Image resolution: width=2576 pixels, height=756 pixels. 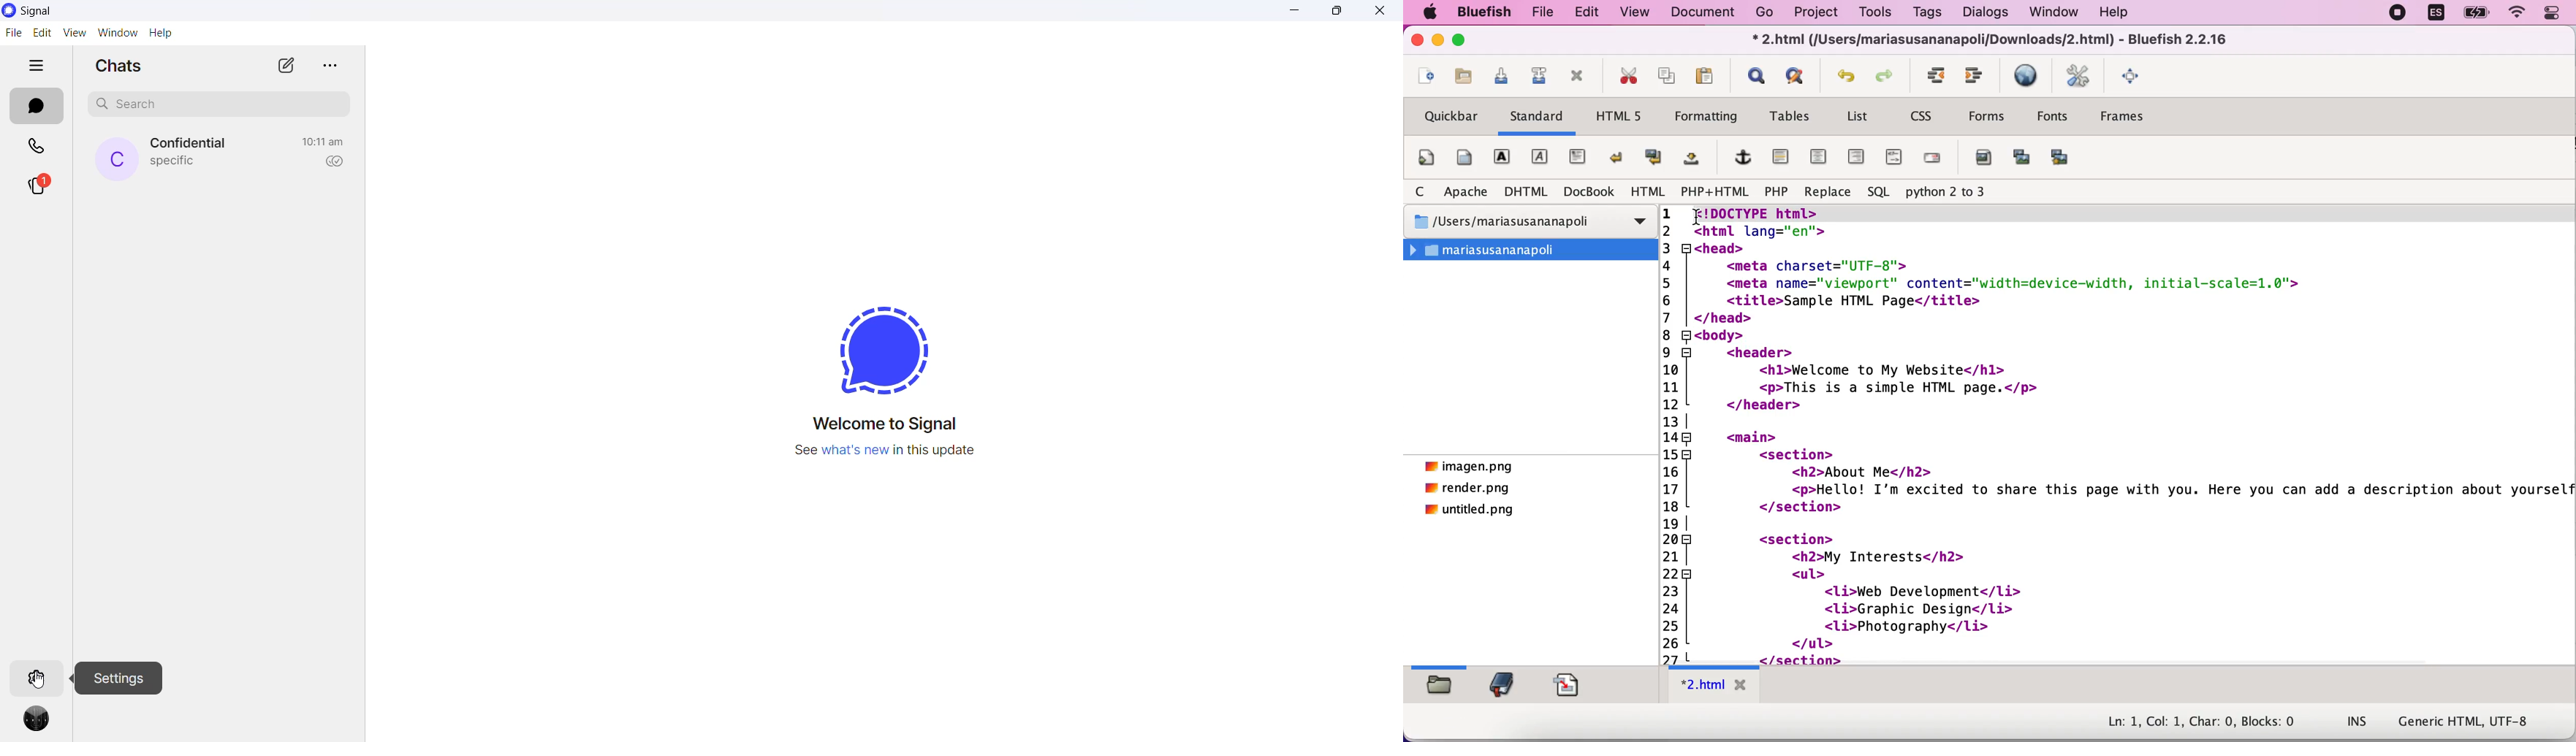 I want to click on last message, so click(x=173, y=163).